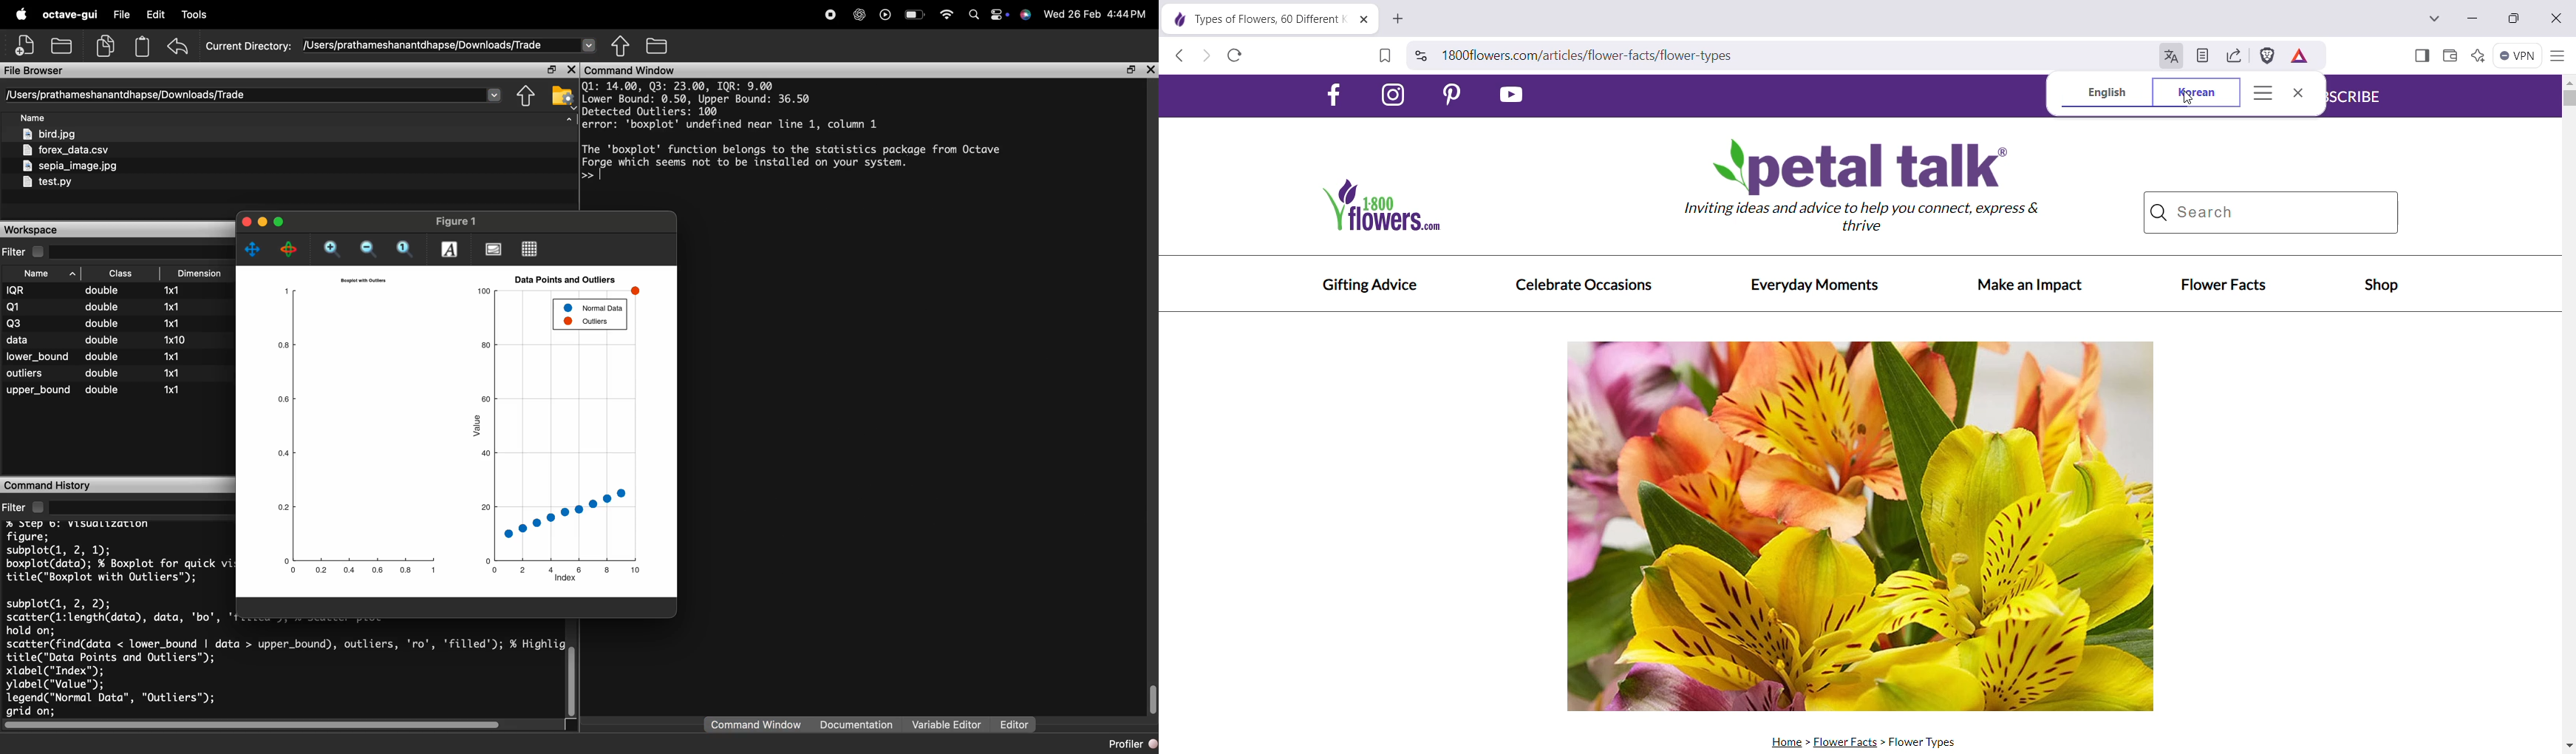  Describe the element at coordinates (49, 486) in the screenshot. I see `Command History` at that location.